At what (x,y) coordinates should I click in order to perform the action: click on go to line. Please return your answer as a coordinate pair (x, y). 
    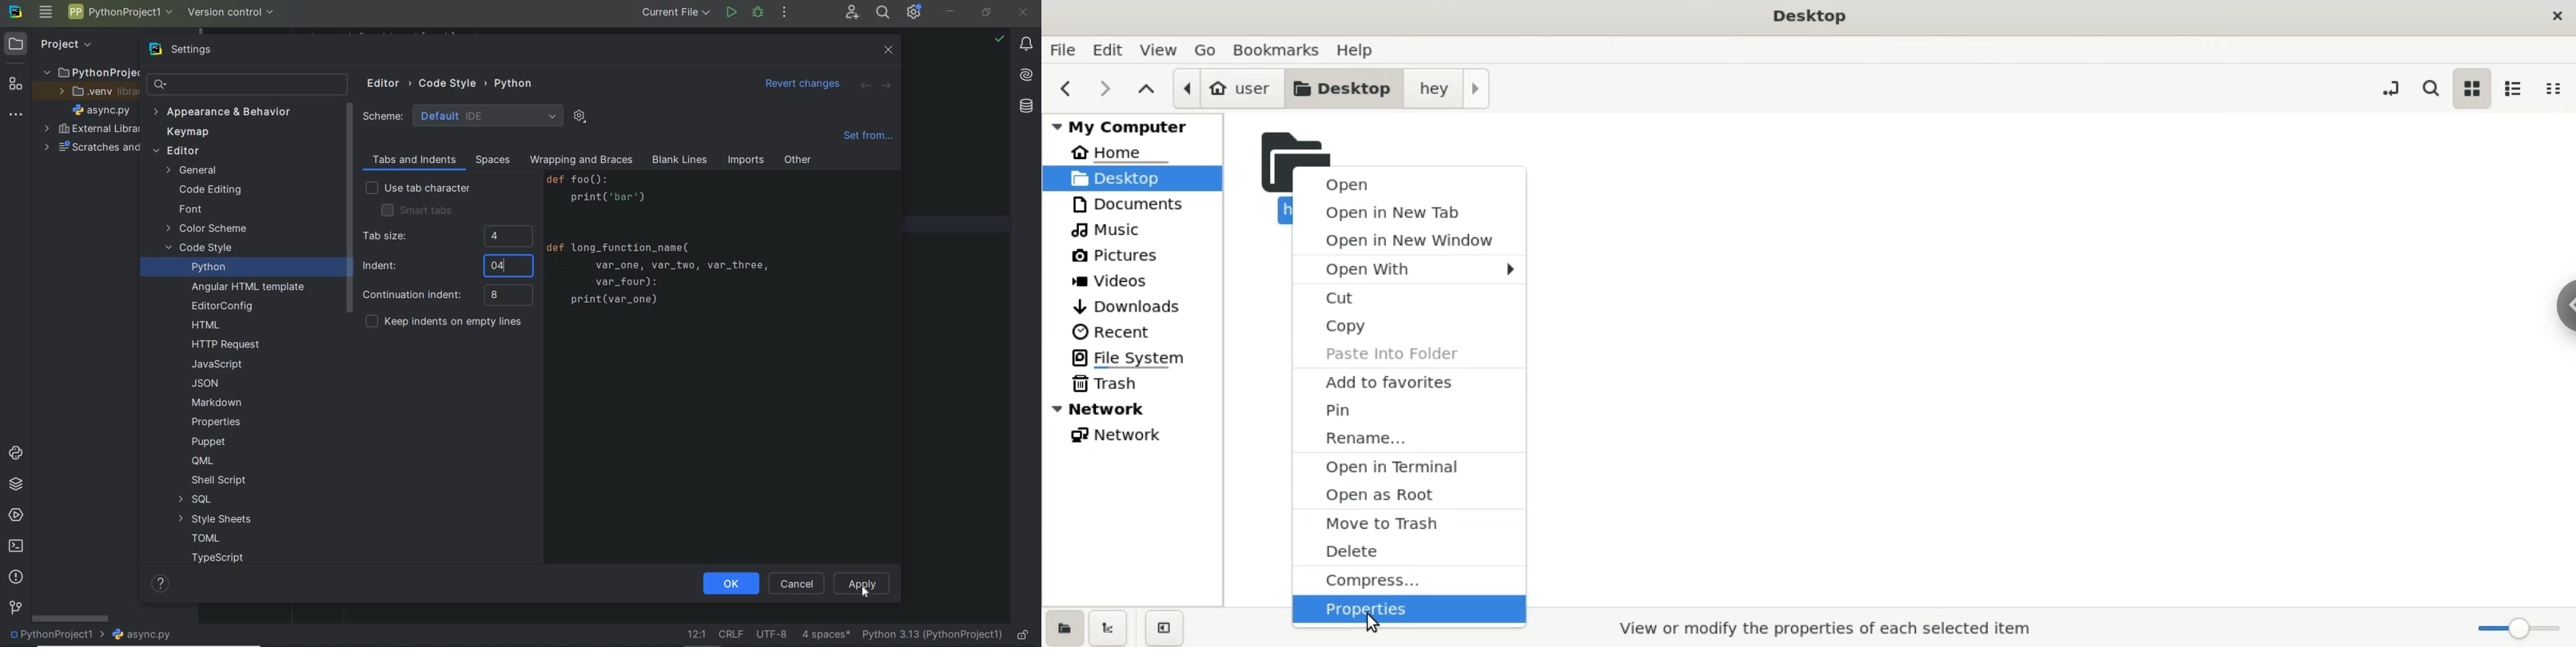
    Looking at the image, I should click on (697, 633).